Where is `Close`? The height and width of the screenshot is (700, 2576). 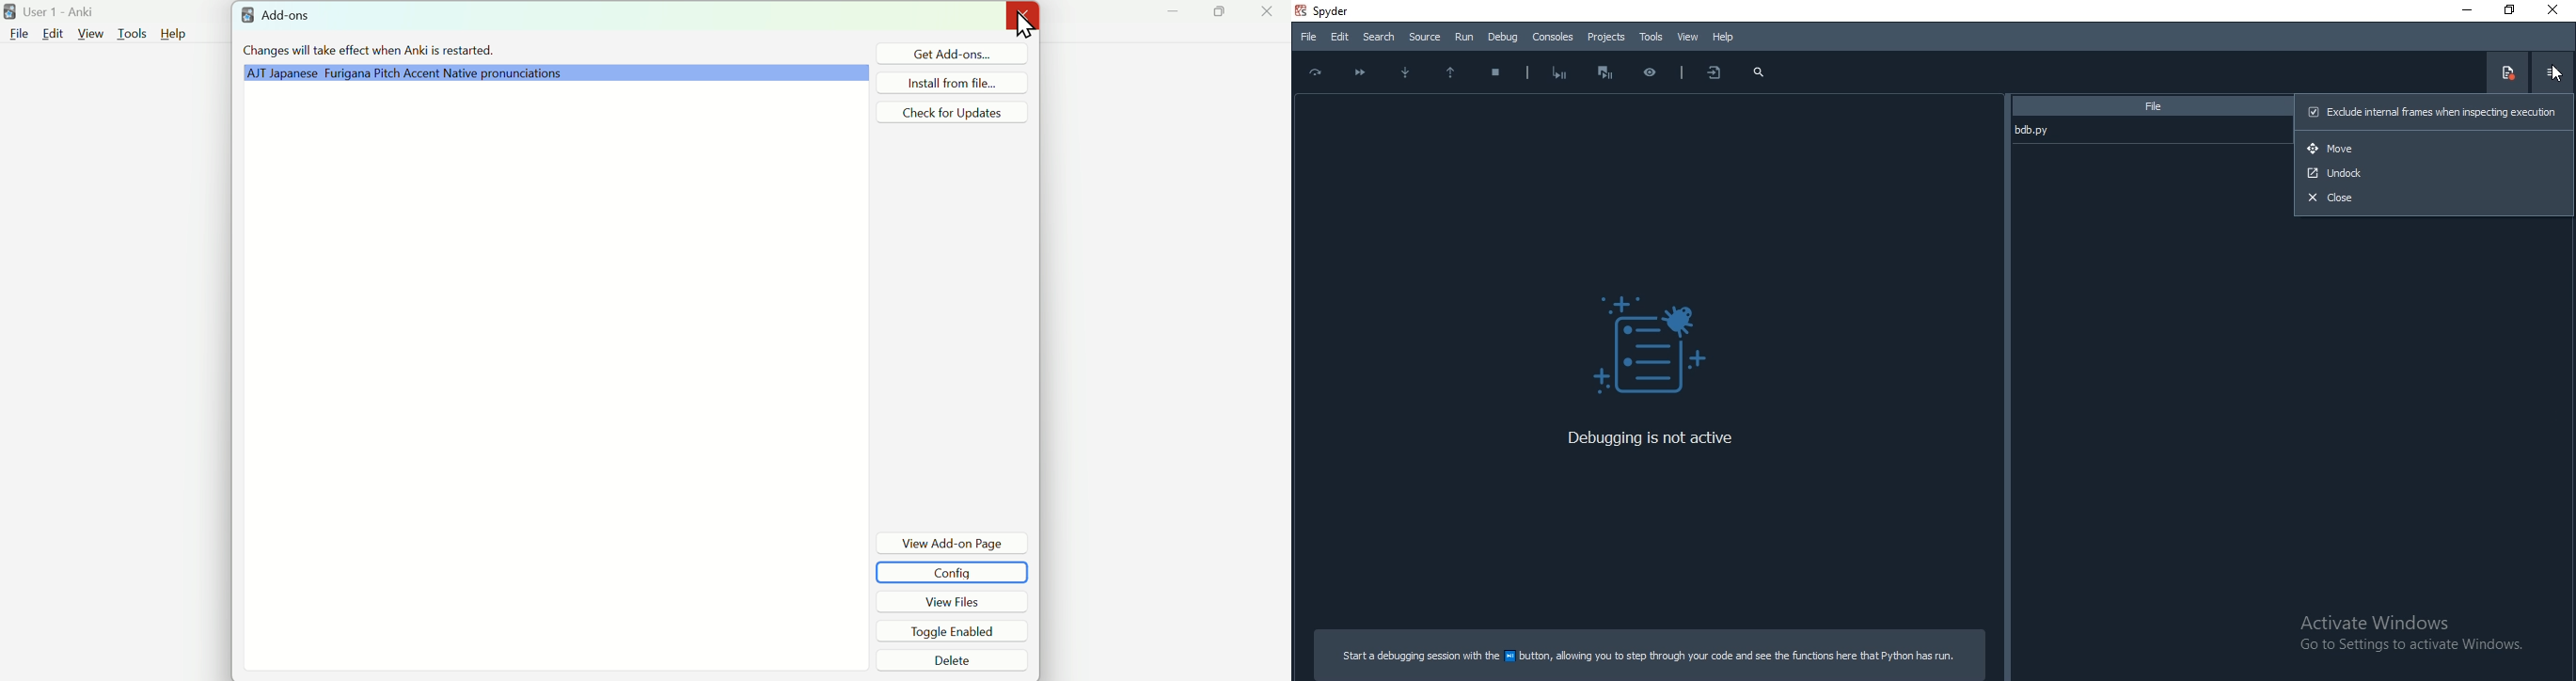 Close is located at coordinates (1025, 13).